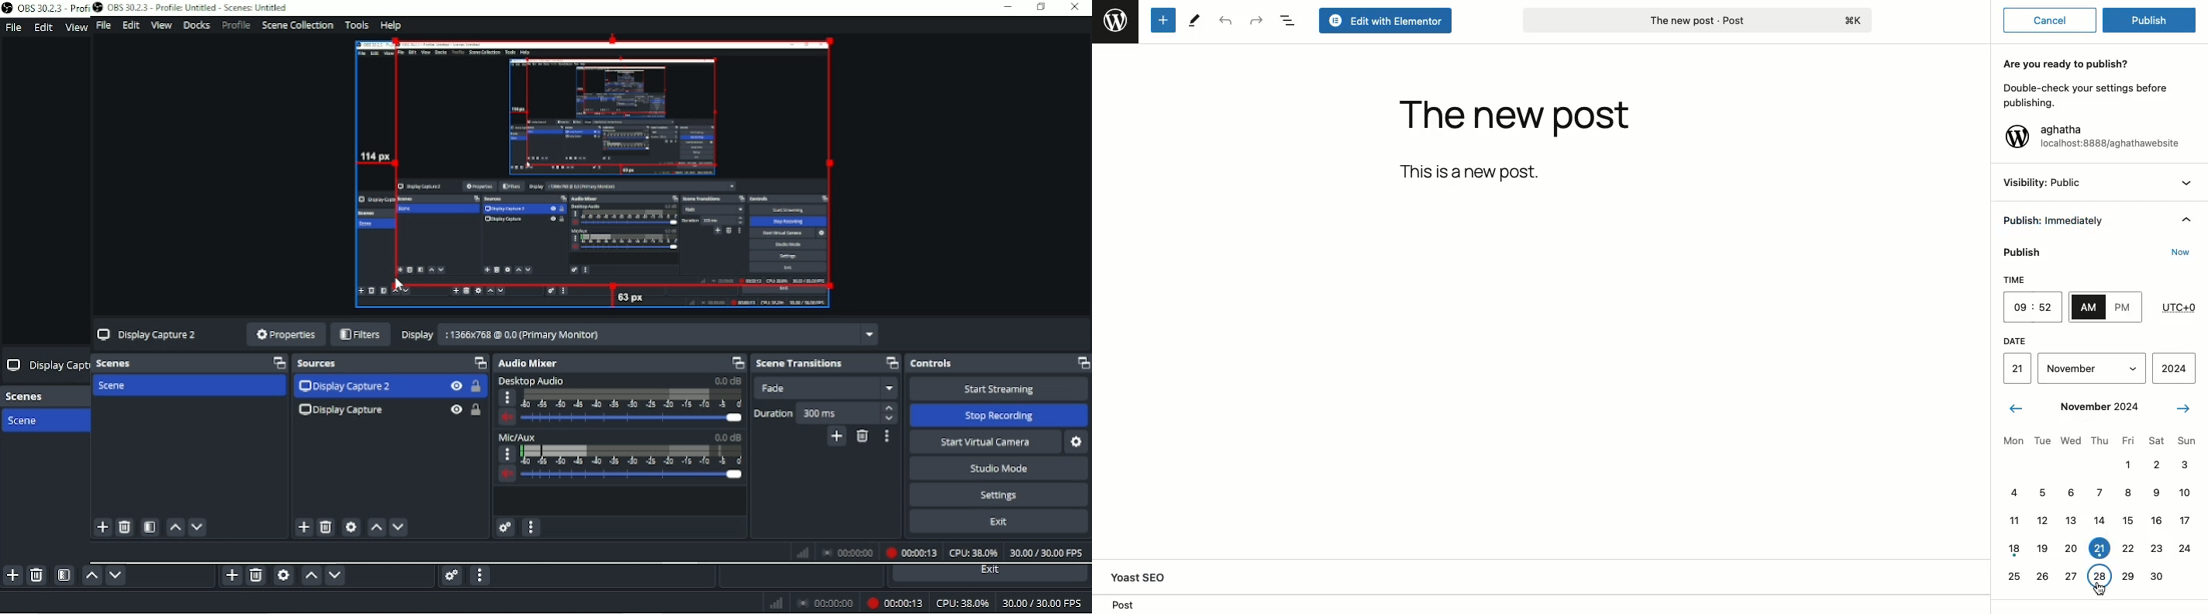 Image resolution: width=2212 pixels, height=616 pixels. What do you see at coordinates (962, 604) in the screenshot?
I see `CPU: 30.5%` at bounding box center [962, 604].